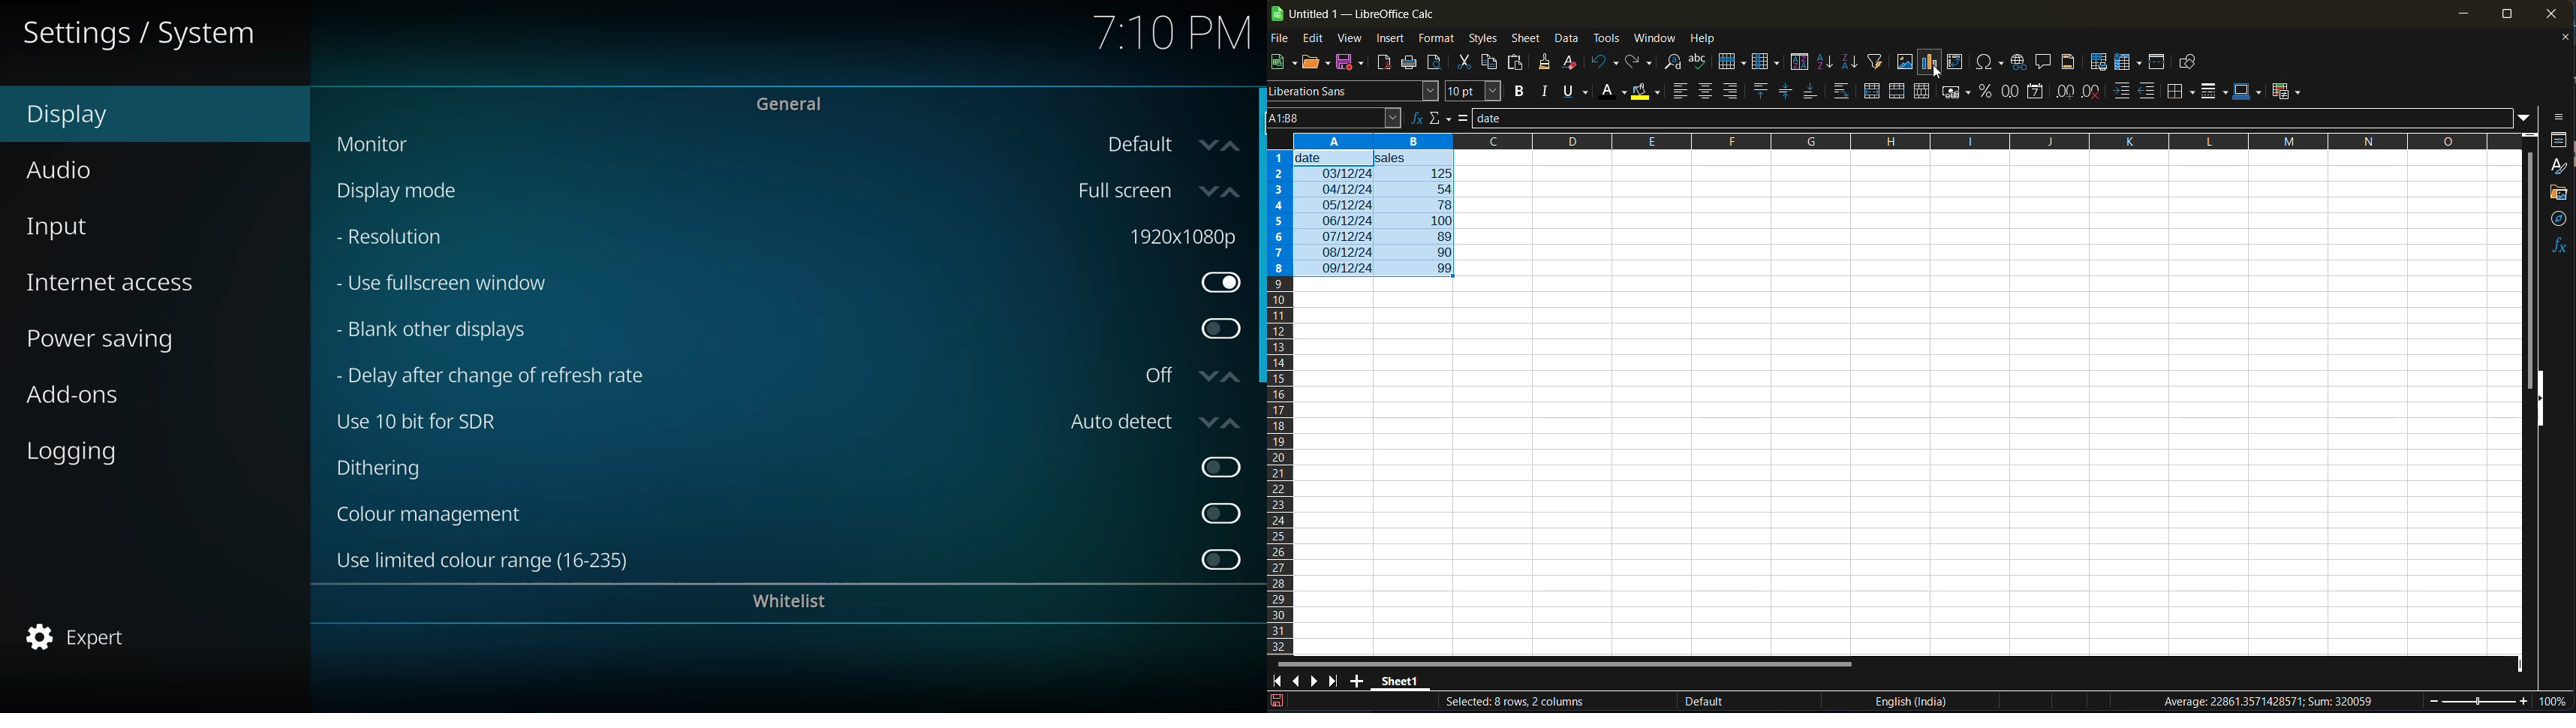 Image resolution: width=2576 pixels, height=728 pixels. Describe the element at coordinates (1874, 91) in the screenshot. I see `merge and center` at that location.